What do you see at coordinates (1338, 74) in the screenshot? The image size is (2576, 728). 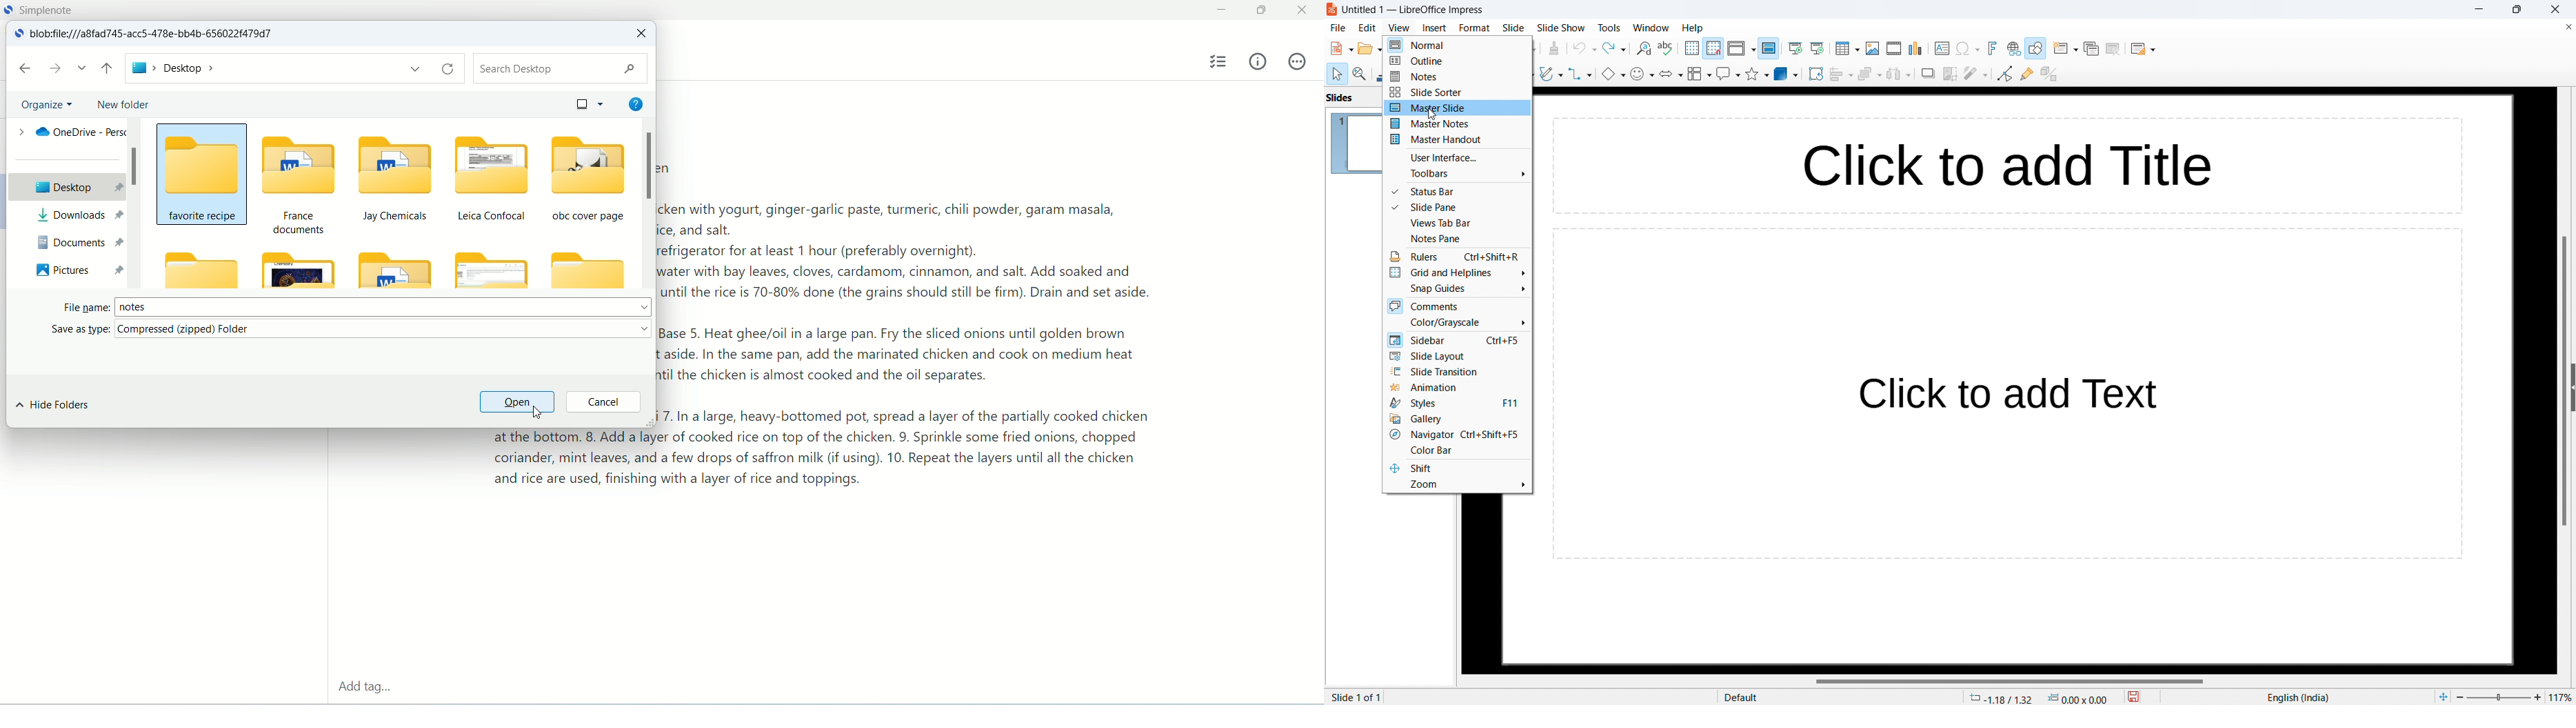 I see `select` at bounding box center [1338, 74].